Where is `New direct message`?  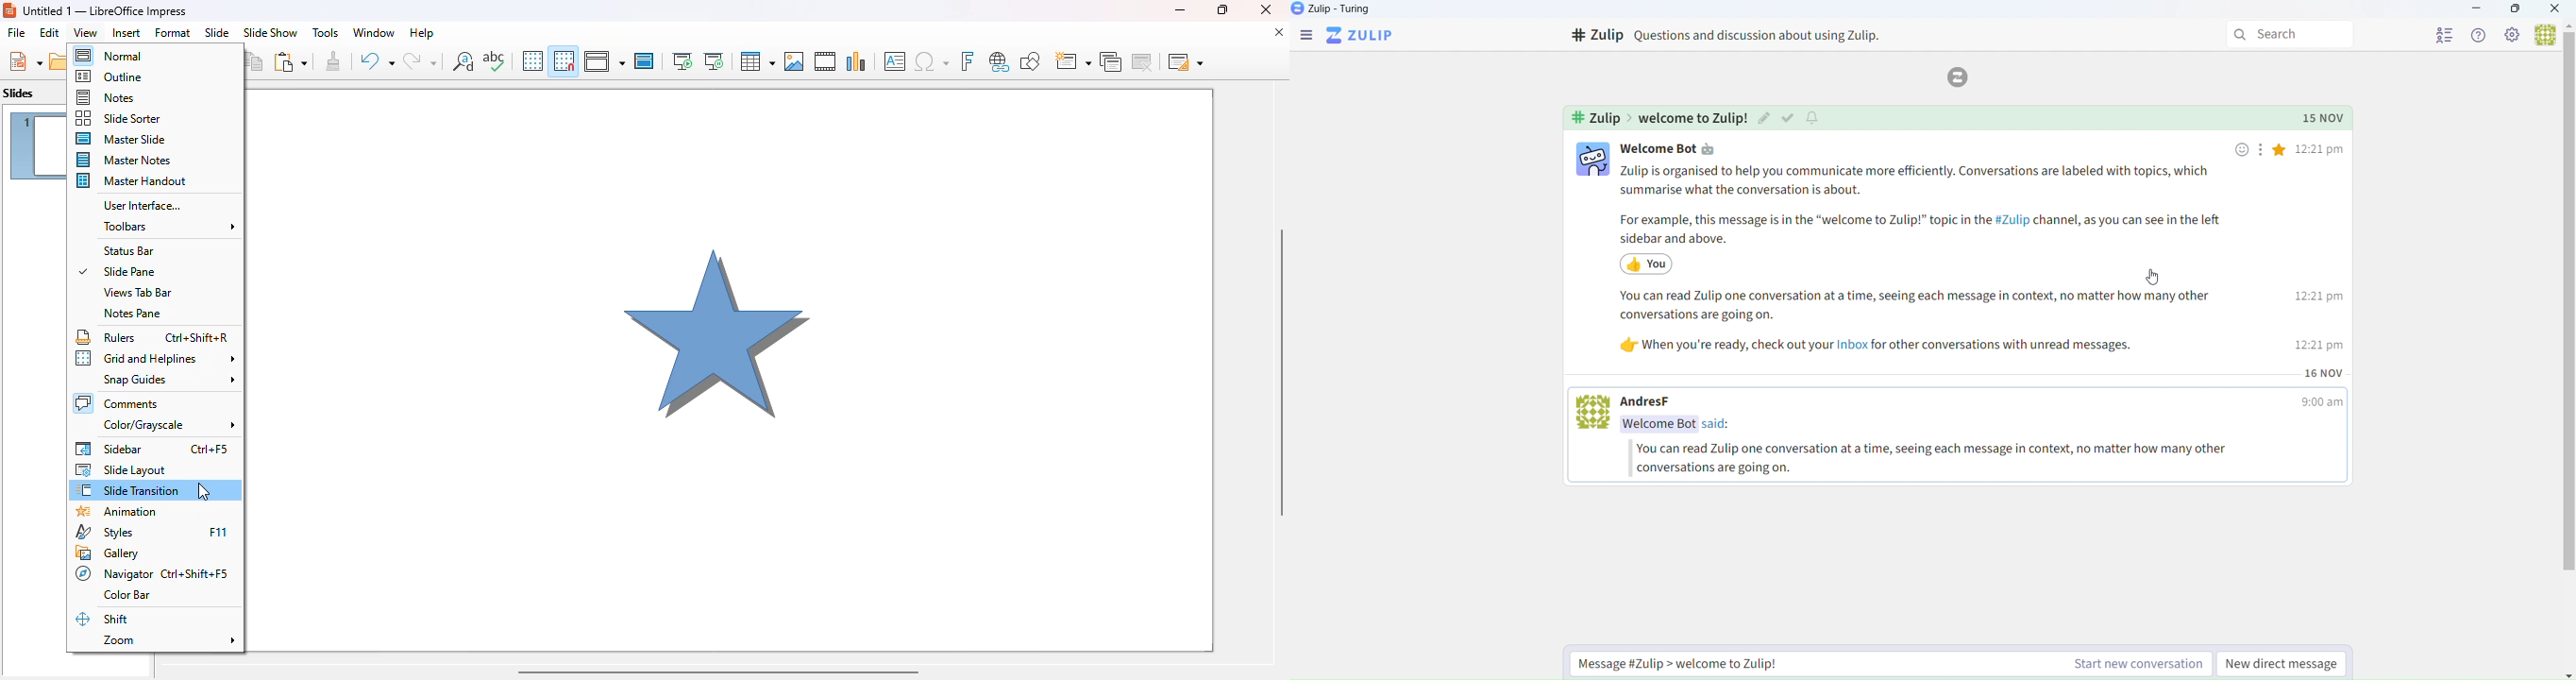 New direct message is located at coordinates (2283, 663).